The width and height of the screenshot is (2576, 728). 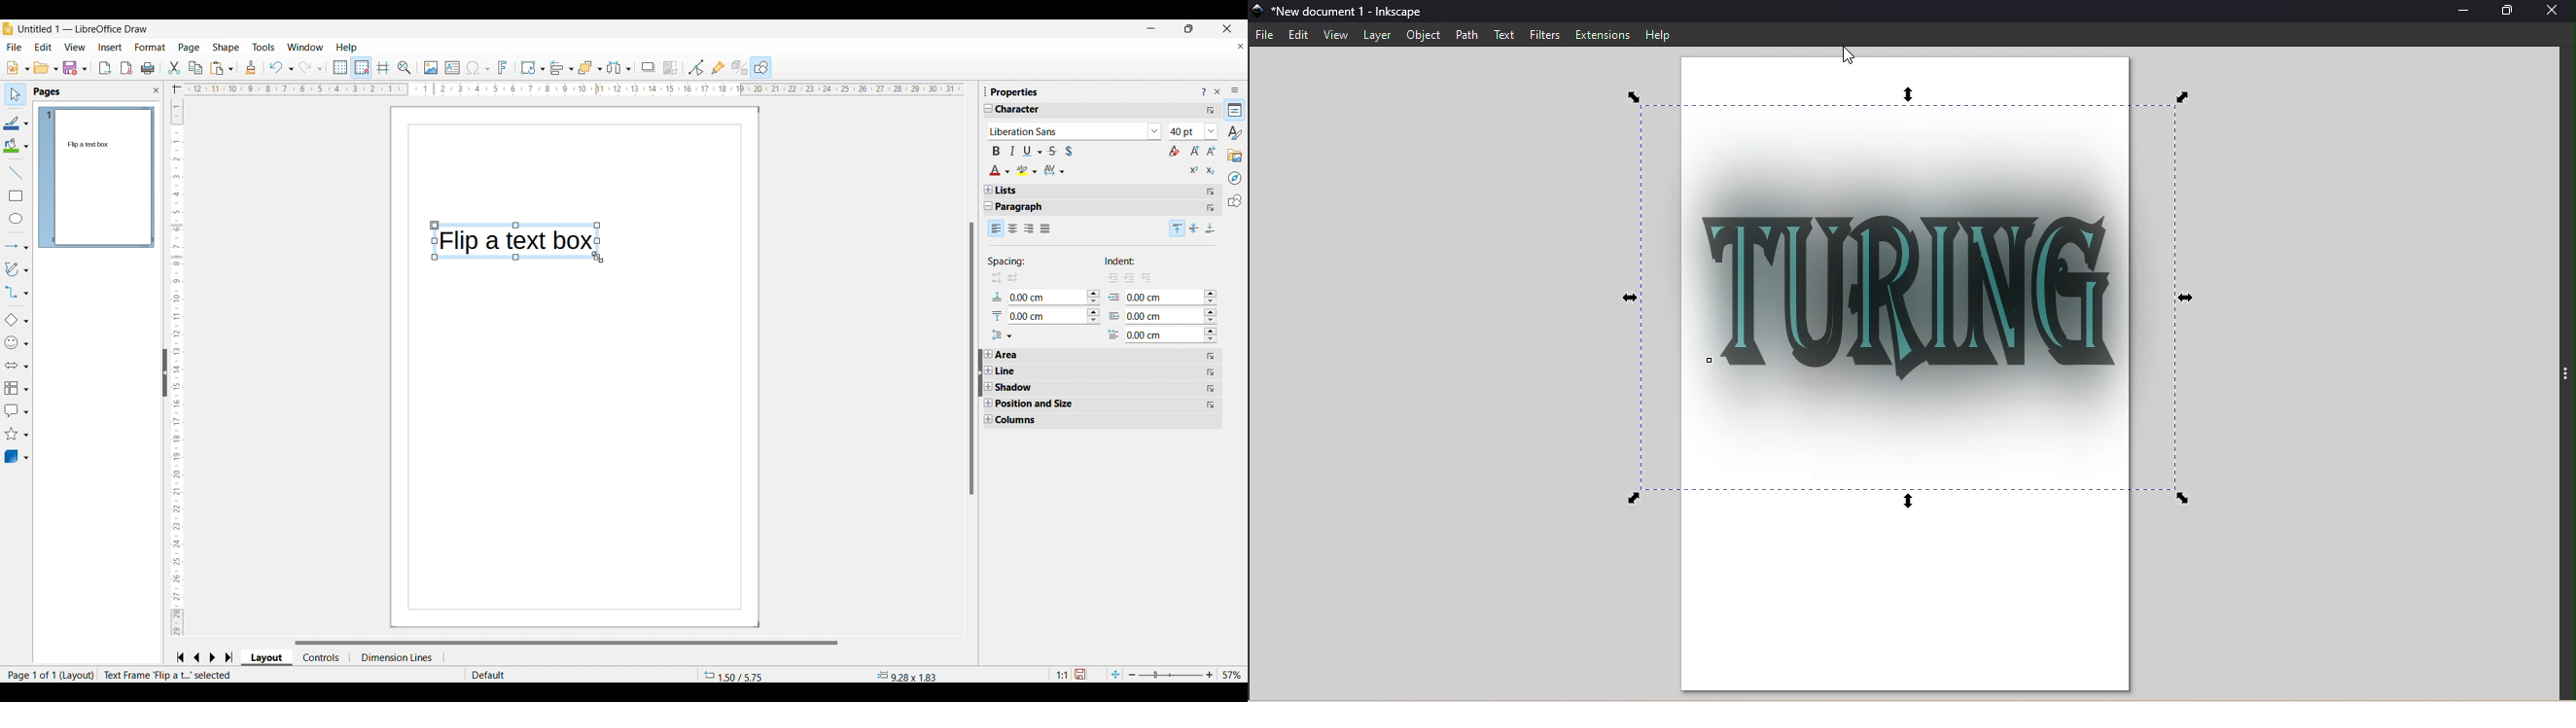 I want to click on Star and banner options, so click(x=16, y=434).